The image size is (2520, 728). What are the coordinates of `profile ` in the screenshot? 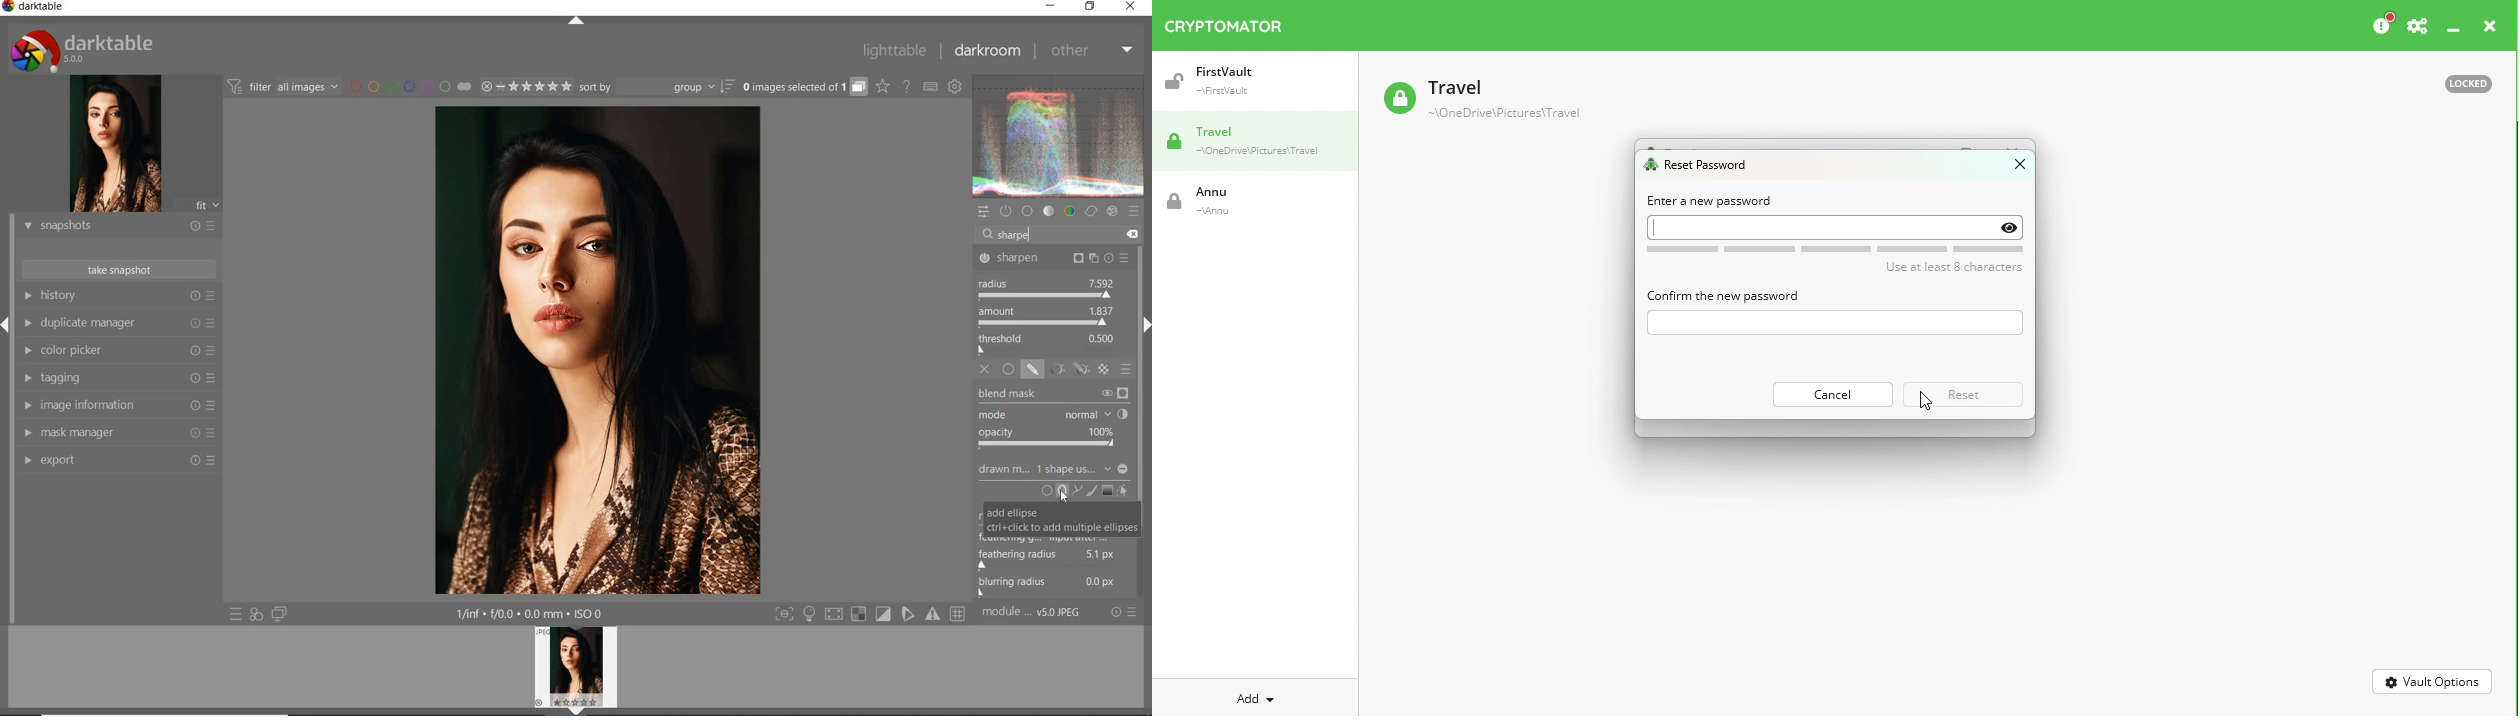 It's located at (584, 668).